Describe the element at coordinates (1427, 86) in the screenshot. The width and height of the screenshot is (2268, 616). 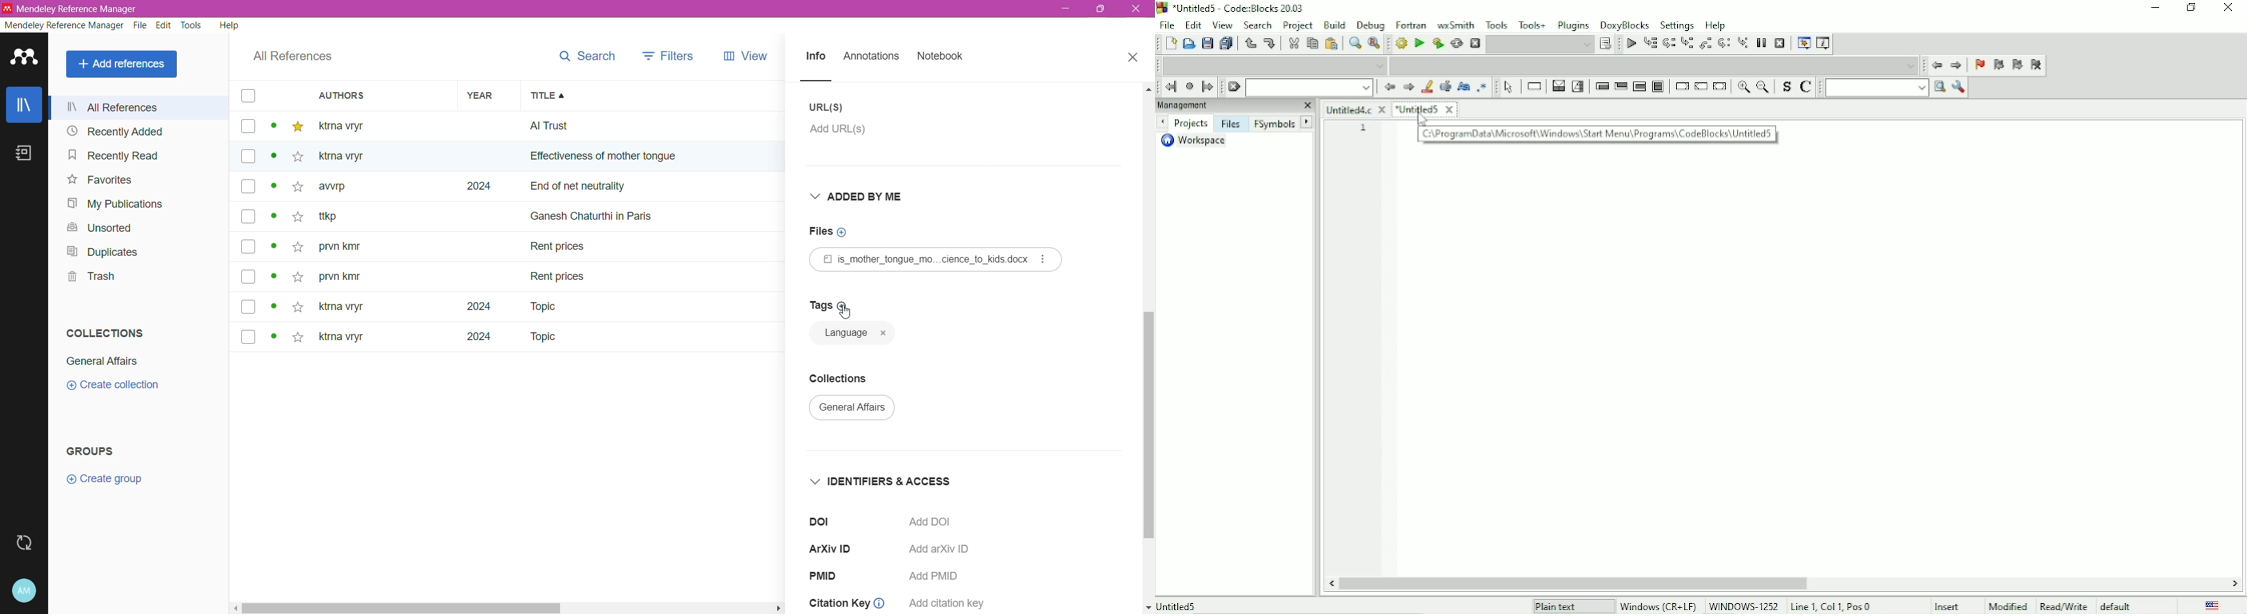
I see `Highlight` at that location.